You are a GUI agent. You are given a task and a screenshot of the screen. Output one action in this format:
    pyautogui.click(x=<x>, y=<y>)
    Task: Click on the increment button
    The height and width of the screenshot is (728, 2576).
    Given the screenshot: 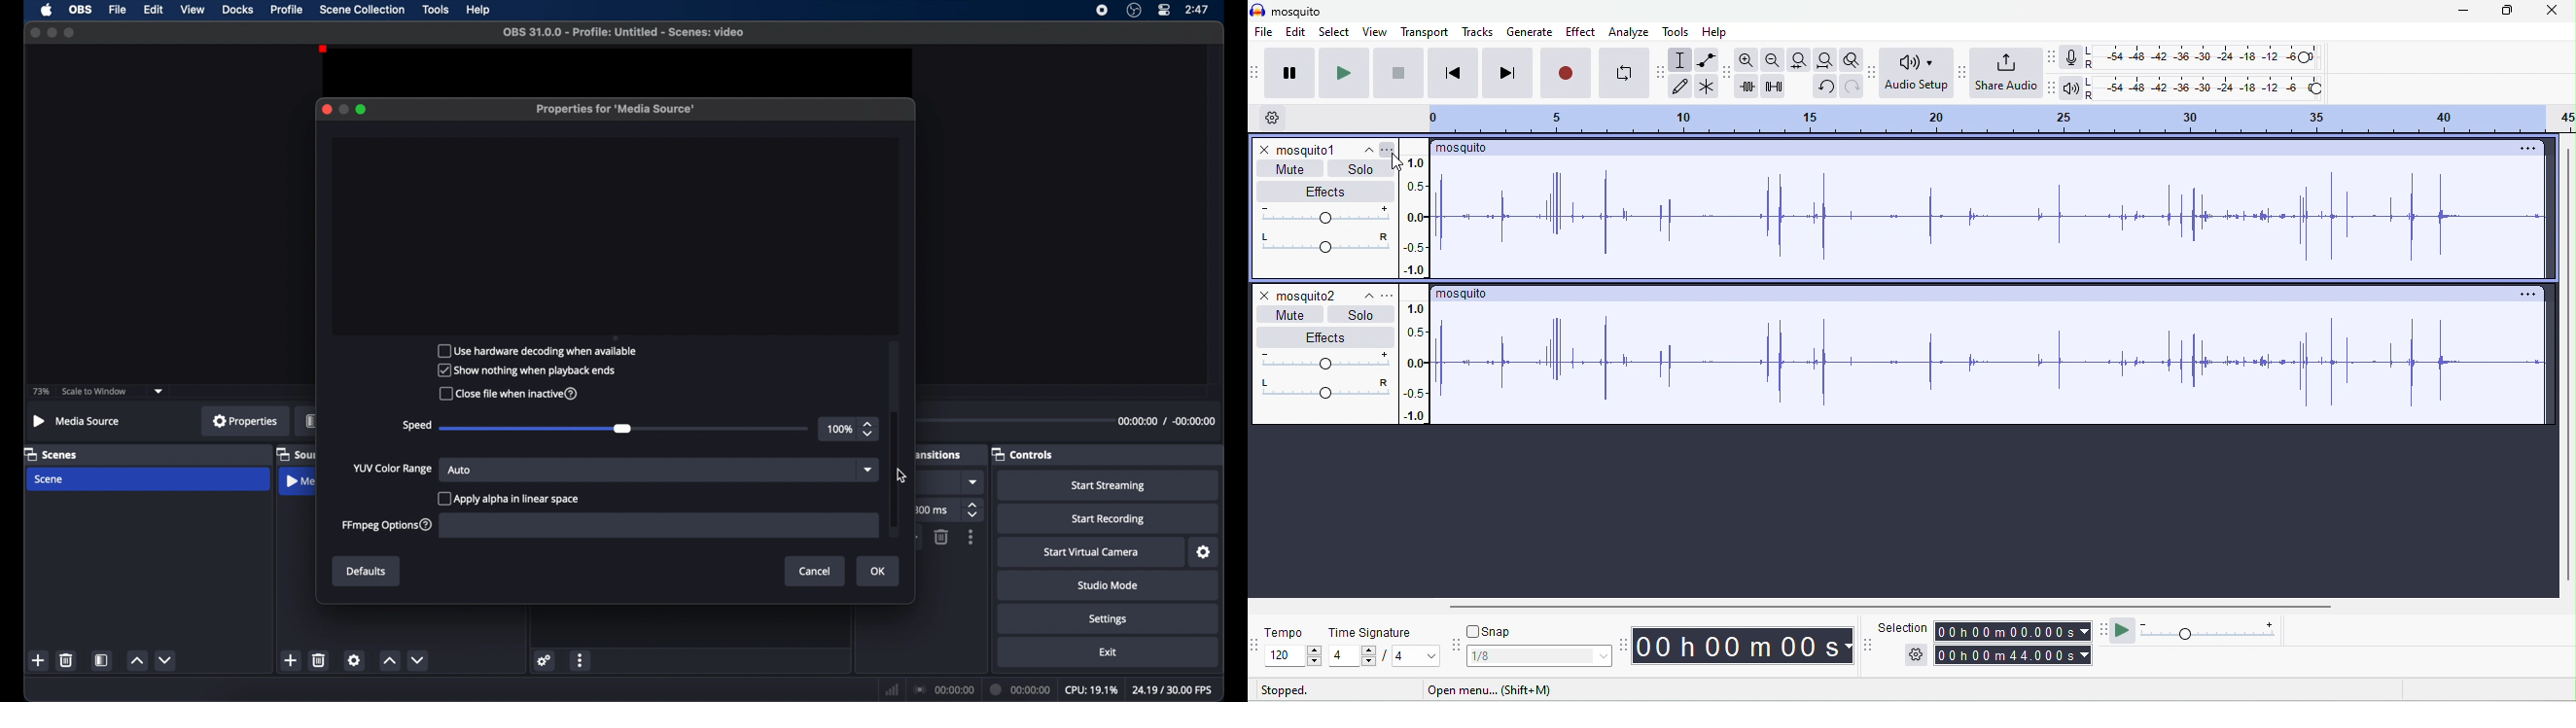 What is the action you would take?
    pyautogui.click(x=137, y=660)
    